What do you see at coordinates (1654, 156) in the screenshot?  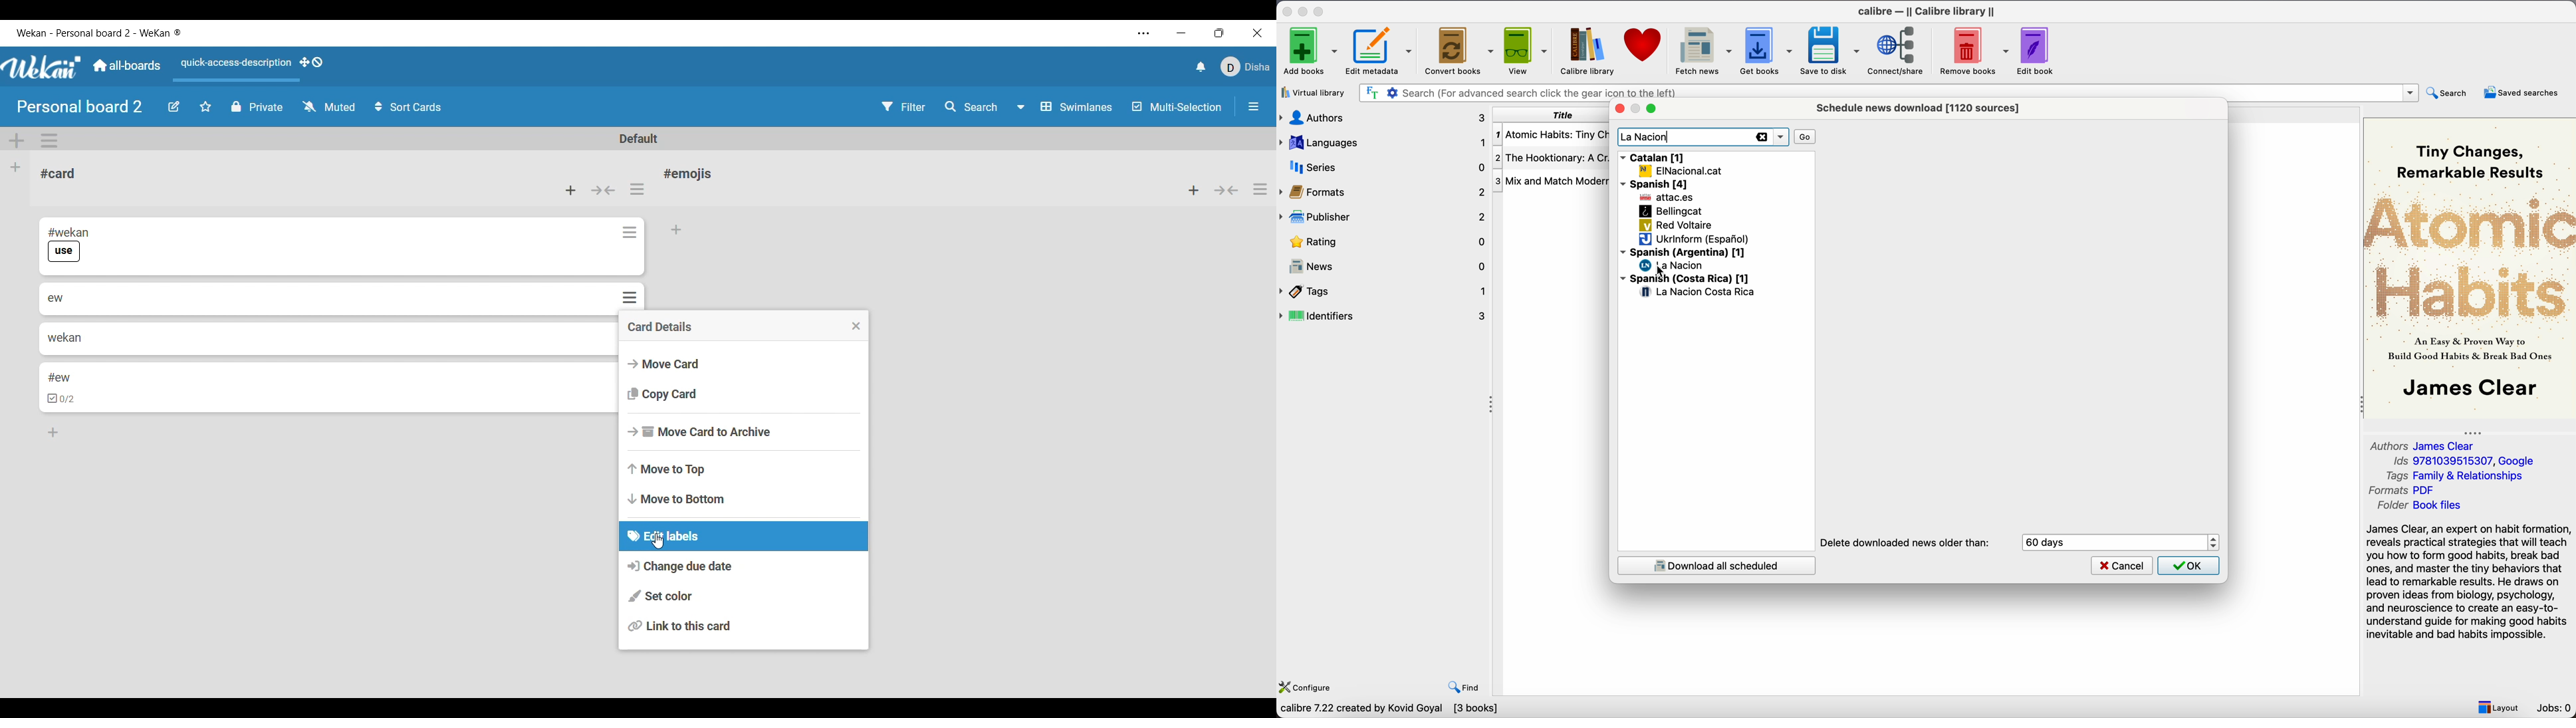 I see `Catalan [1]` at bounding box center [1654, 156].